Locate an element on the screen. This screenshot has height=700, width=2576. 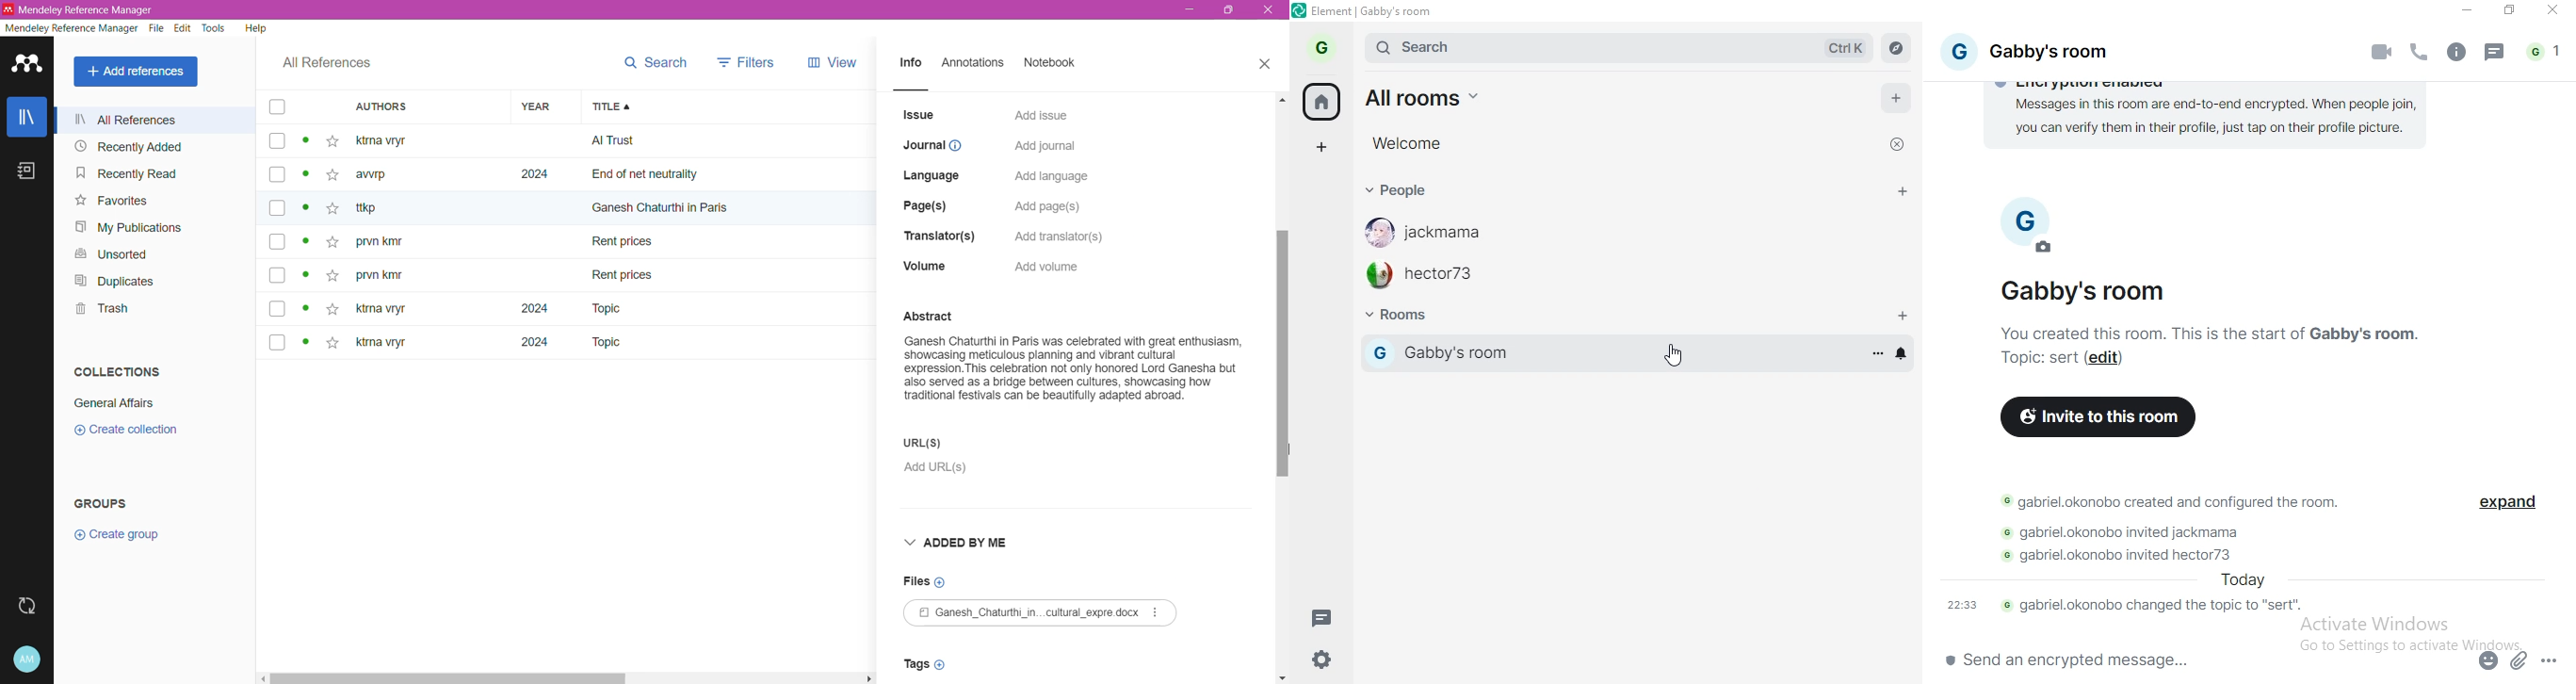
G is located at coordinates (1379, 352).